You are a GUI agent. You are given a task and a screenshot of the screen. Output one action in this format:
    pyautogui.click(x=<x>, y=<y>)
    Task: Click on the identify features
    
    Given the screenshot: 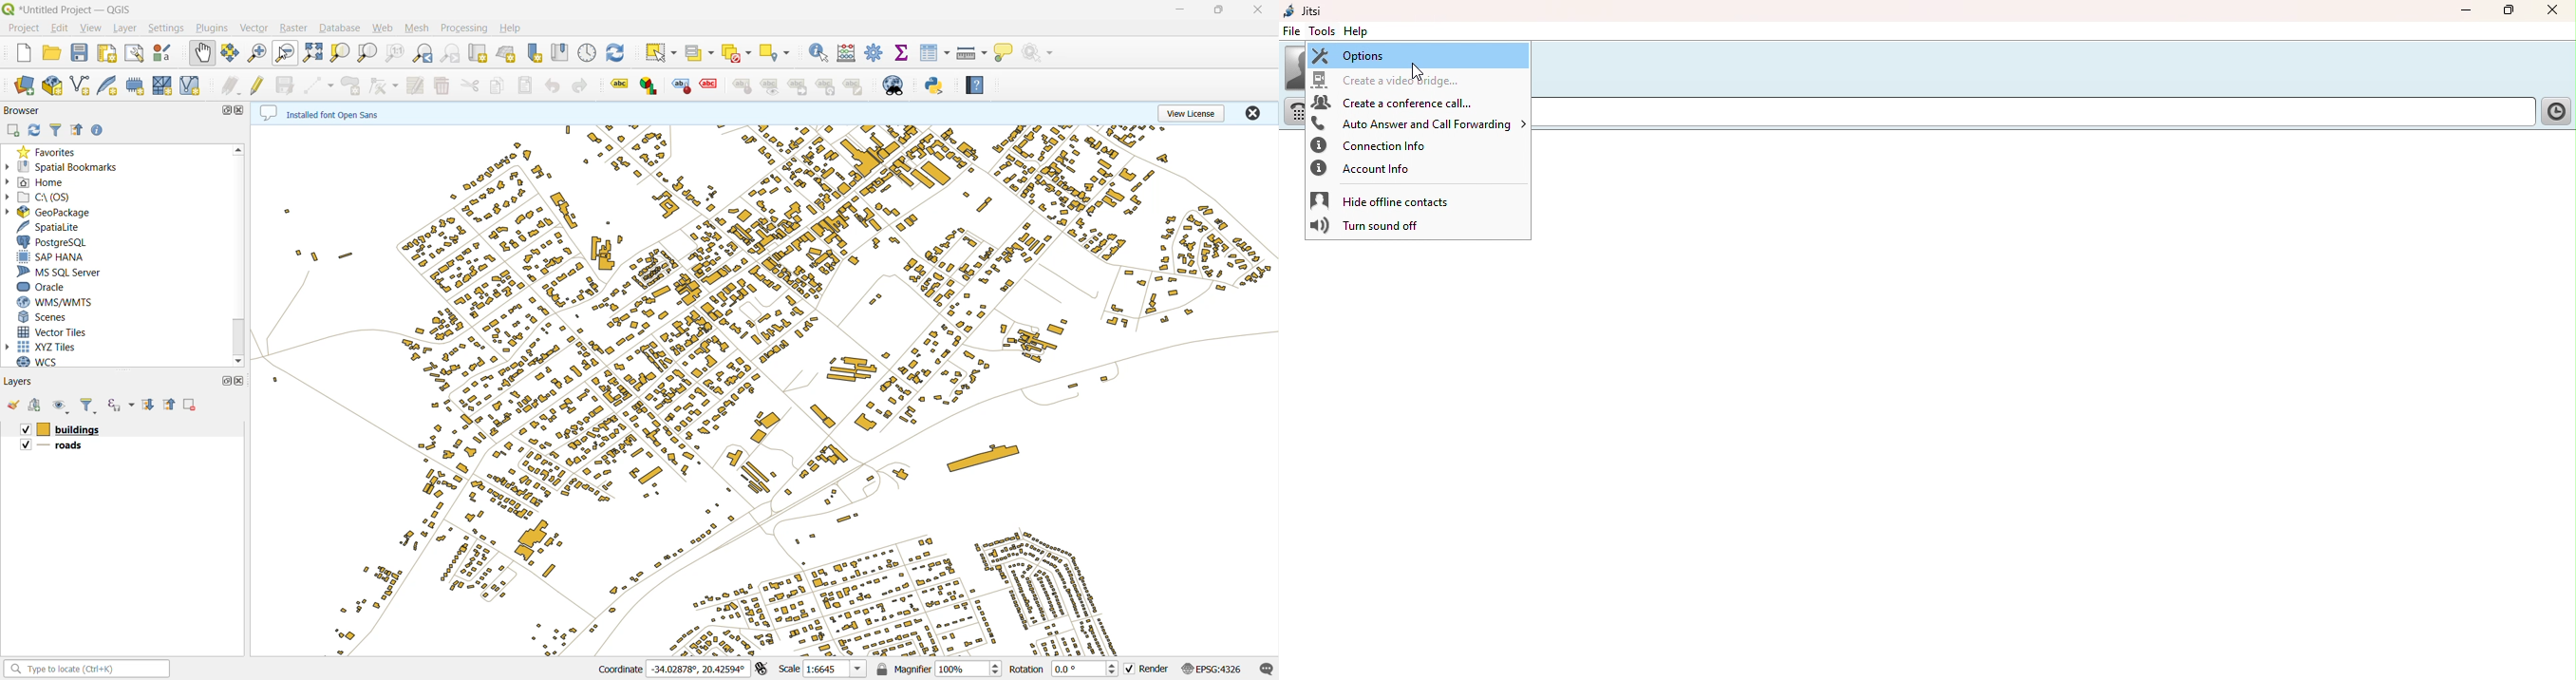 What is the action you would take?
    pyautogui.click(x=820, y=54)
    